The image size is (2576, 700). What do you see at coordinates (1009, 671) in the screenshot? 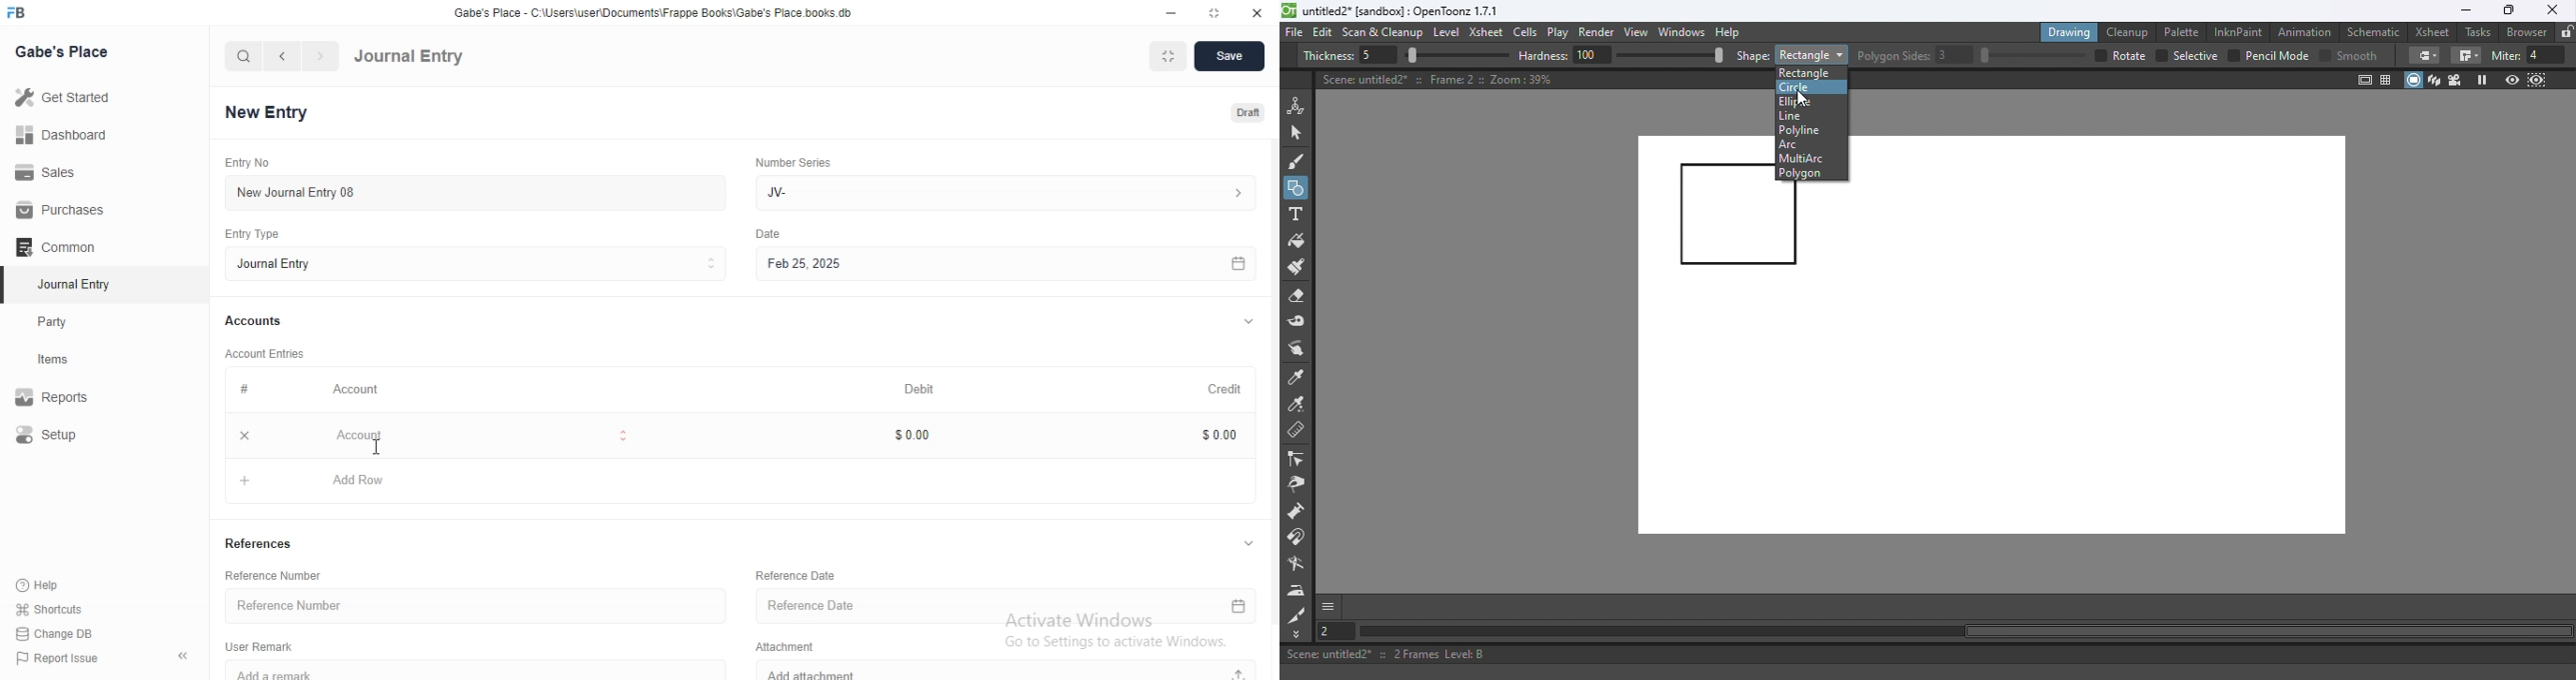
I see `Add attachment` at bounding box center [1009, 671].